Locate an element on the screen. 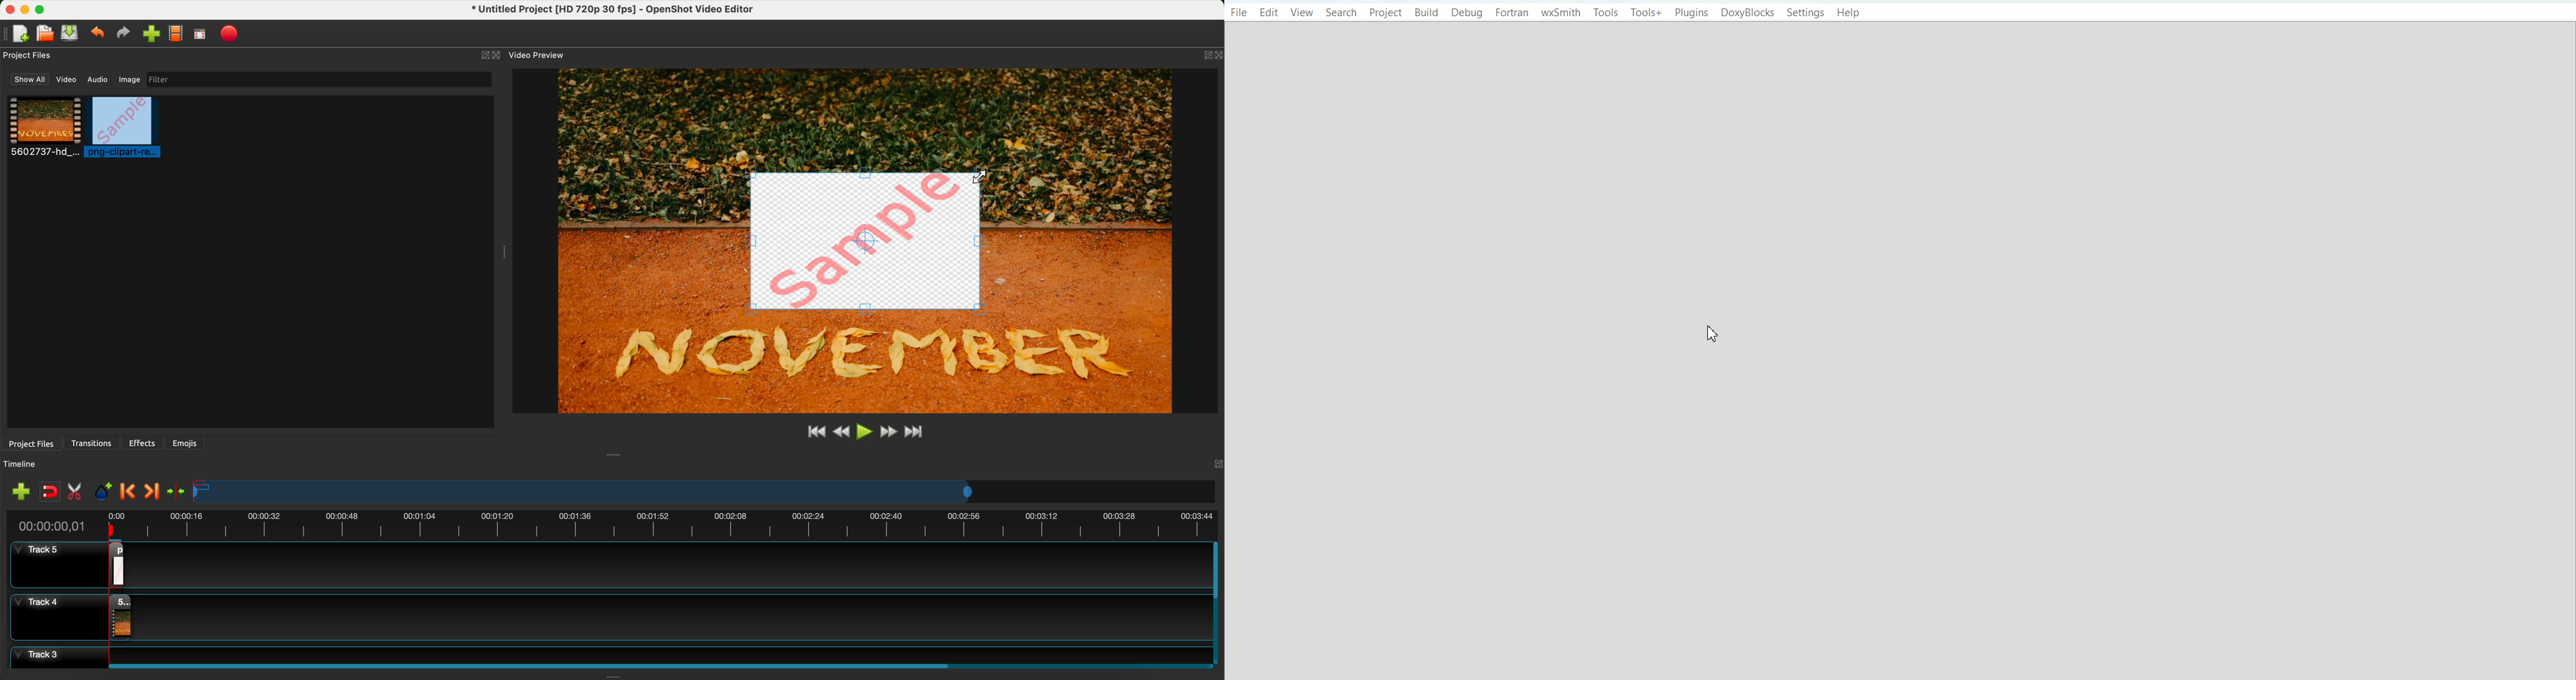  Search is located at coordinates (1342, 12).